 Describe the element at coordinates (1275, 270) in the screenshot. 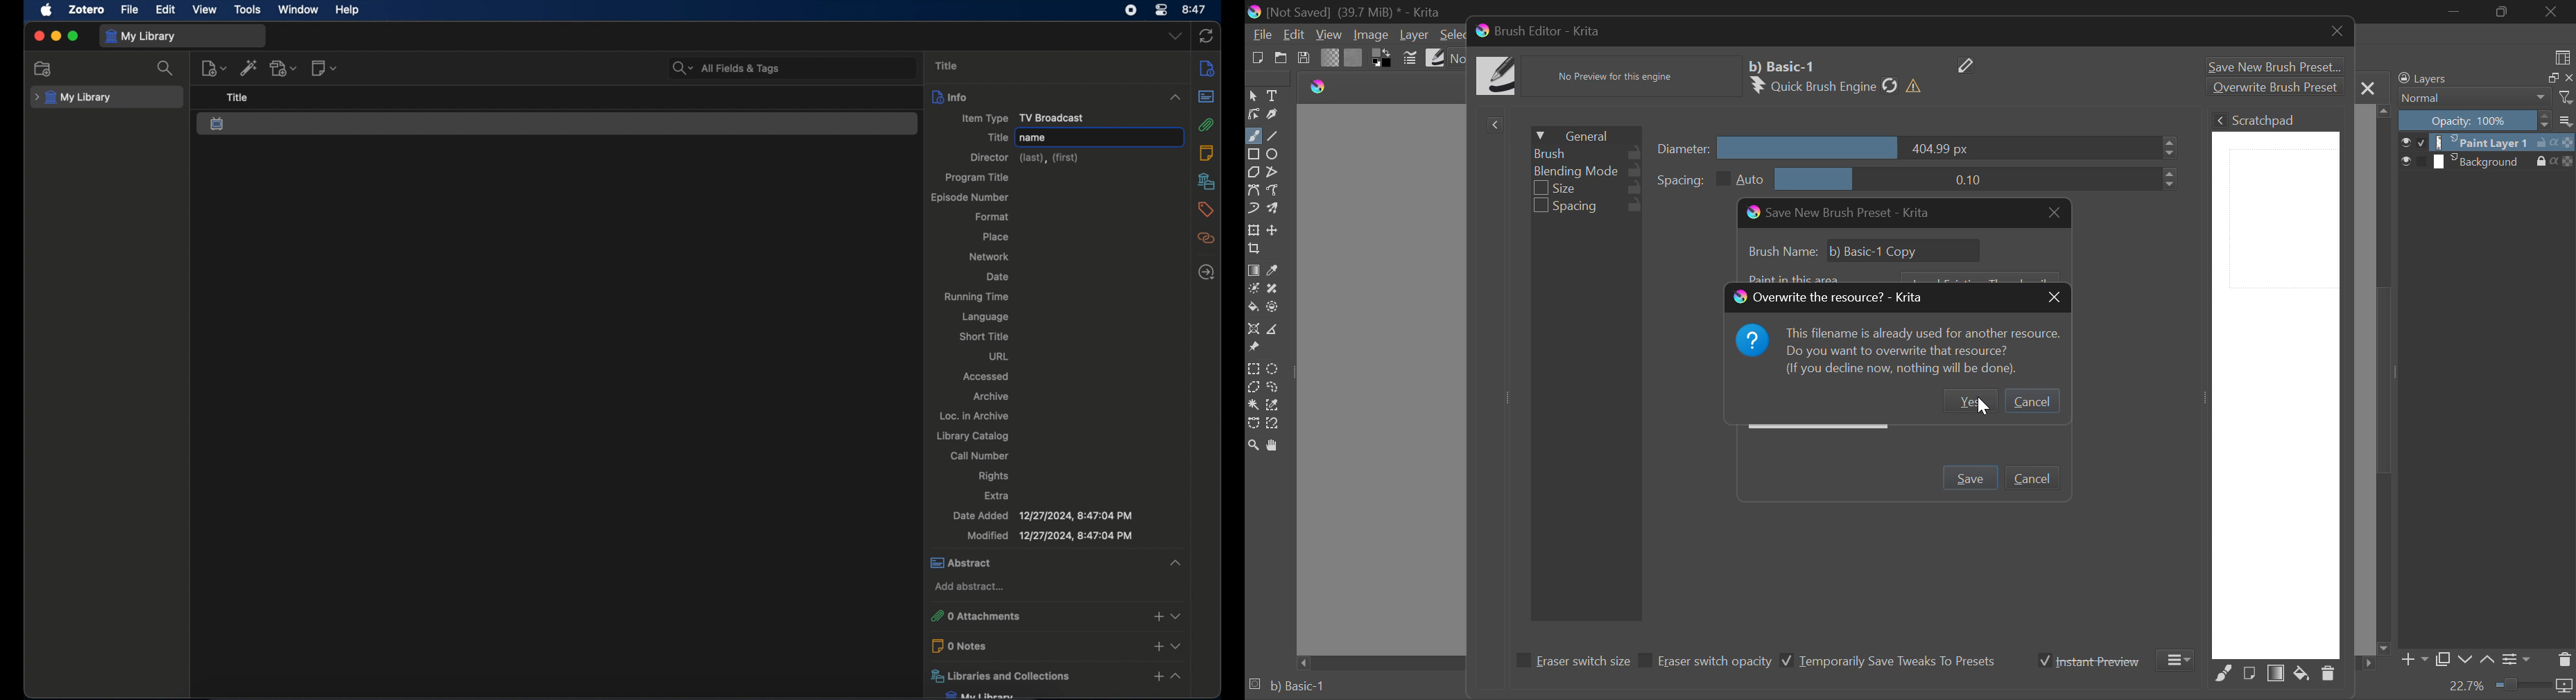

I see `Eyedropper` at that location.